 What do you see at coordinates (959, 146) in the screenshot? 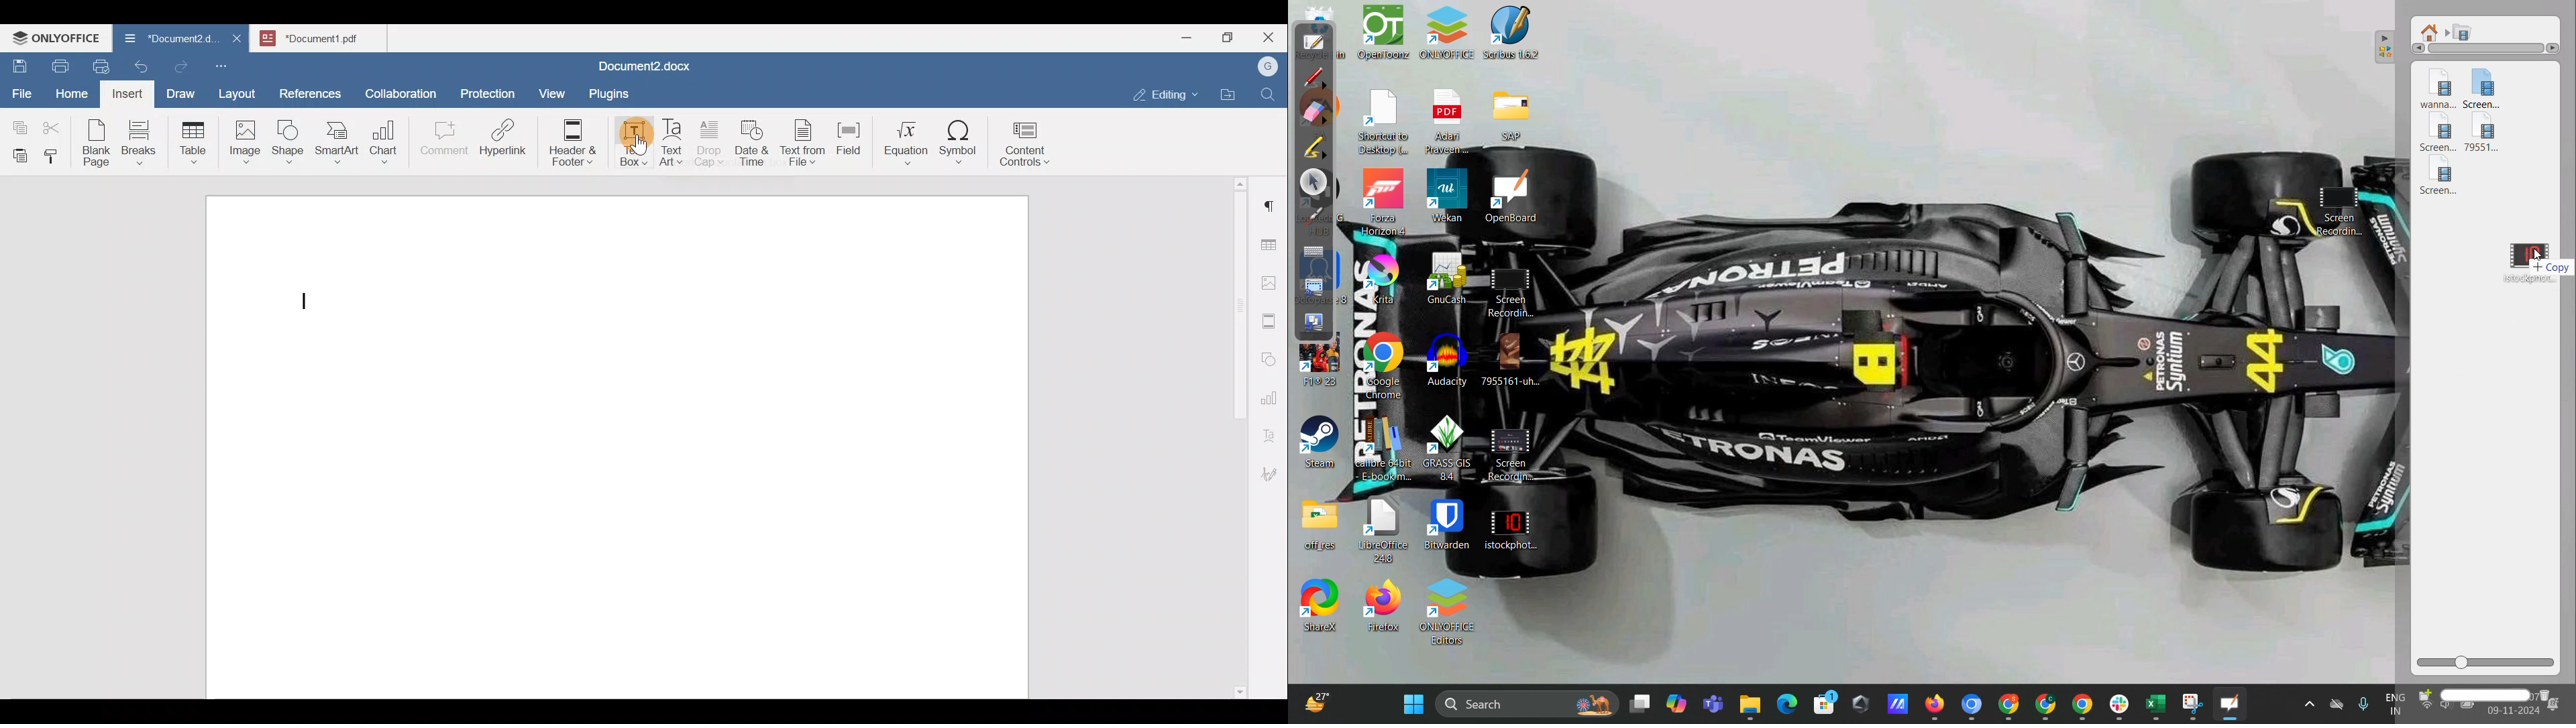
I see `Symbol` at bounding box center [959, 146].